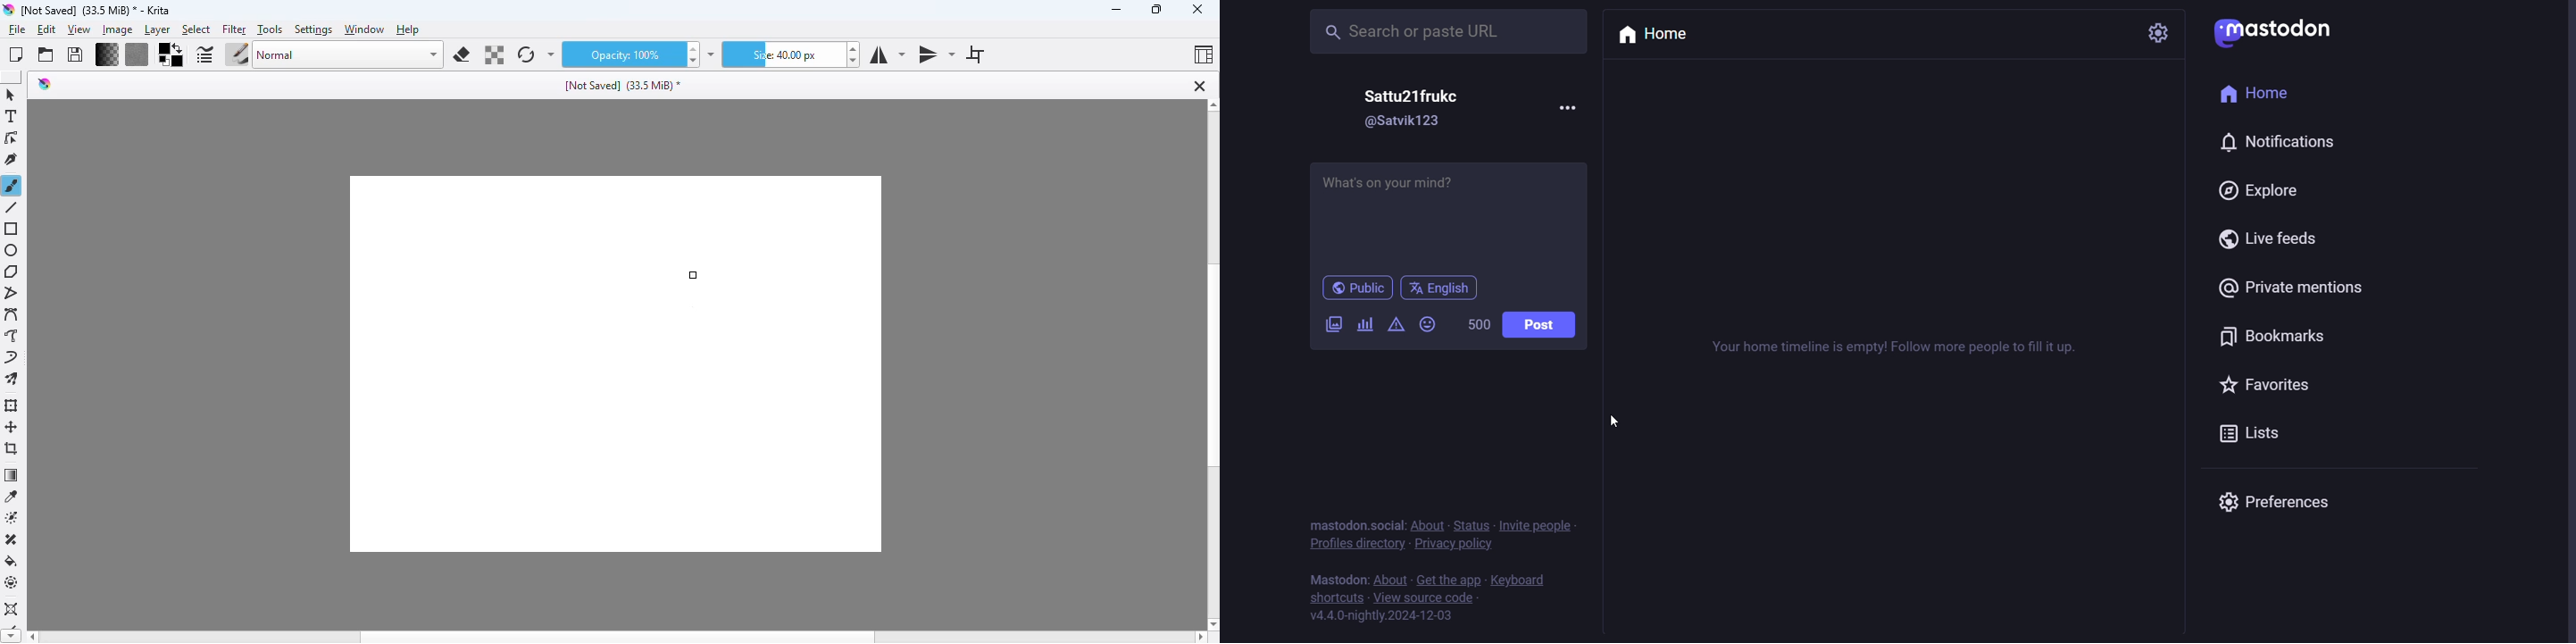 The image size is (2576, 644). I want to click on choose brush preset, so click(238, 54).